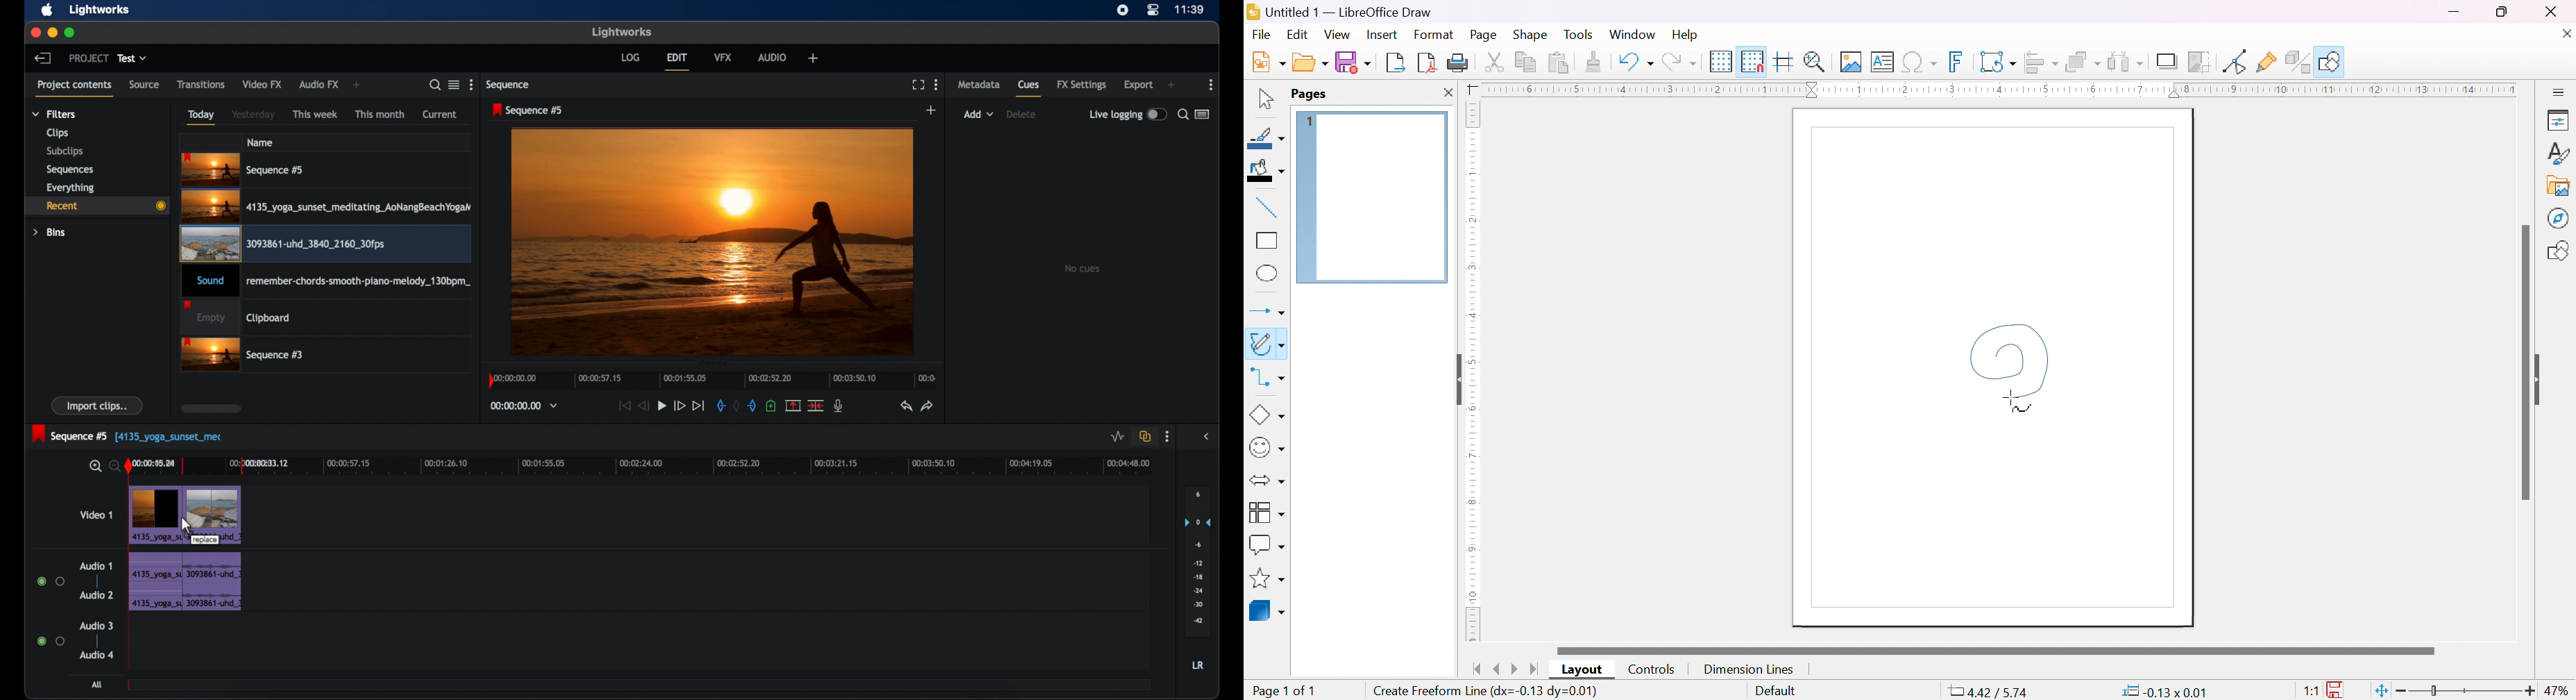 The height and width of the screenshot is (700, 2576). Describe the element at coordinates (1486, 33) in the screenshot. I see `page` at that location.